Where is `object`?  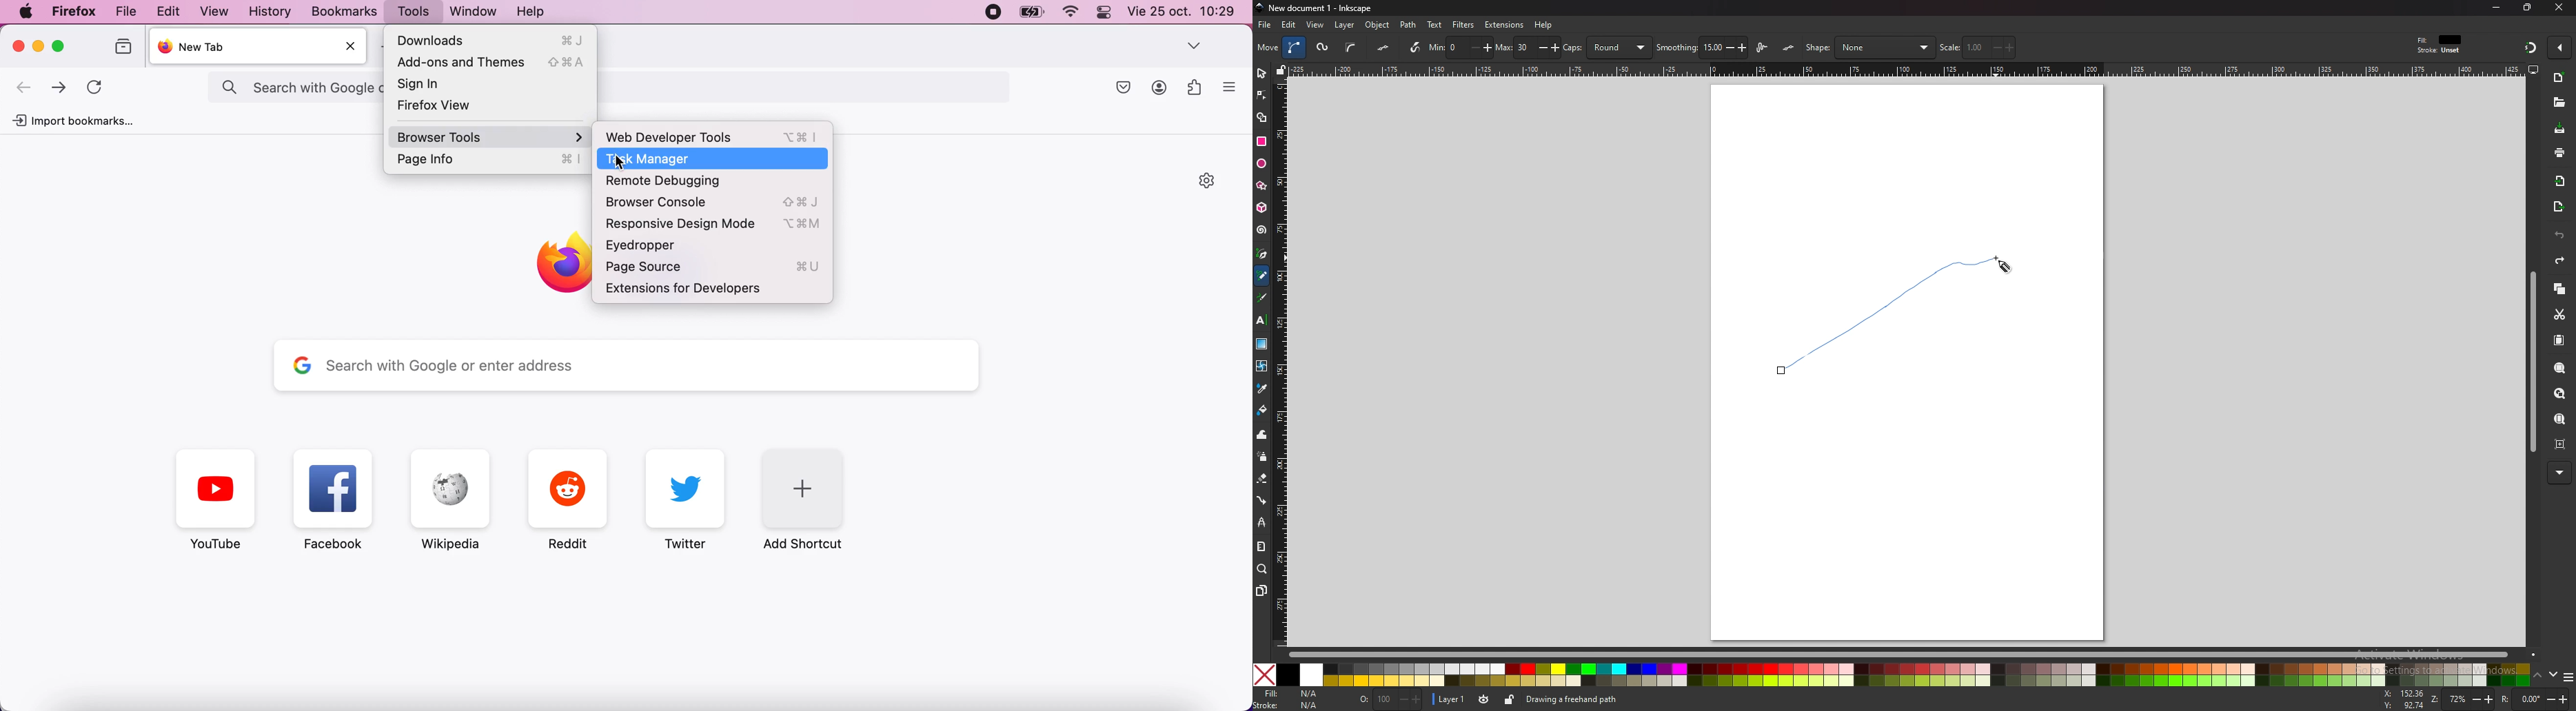 object is located at coordinates (1377, 25).